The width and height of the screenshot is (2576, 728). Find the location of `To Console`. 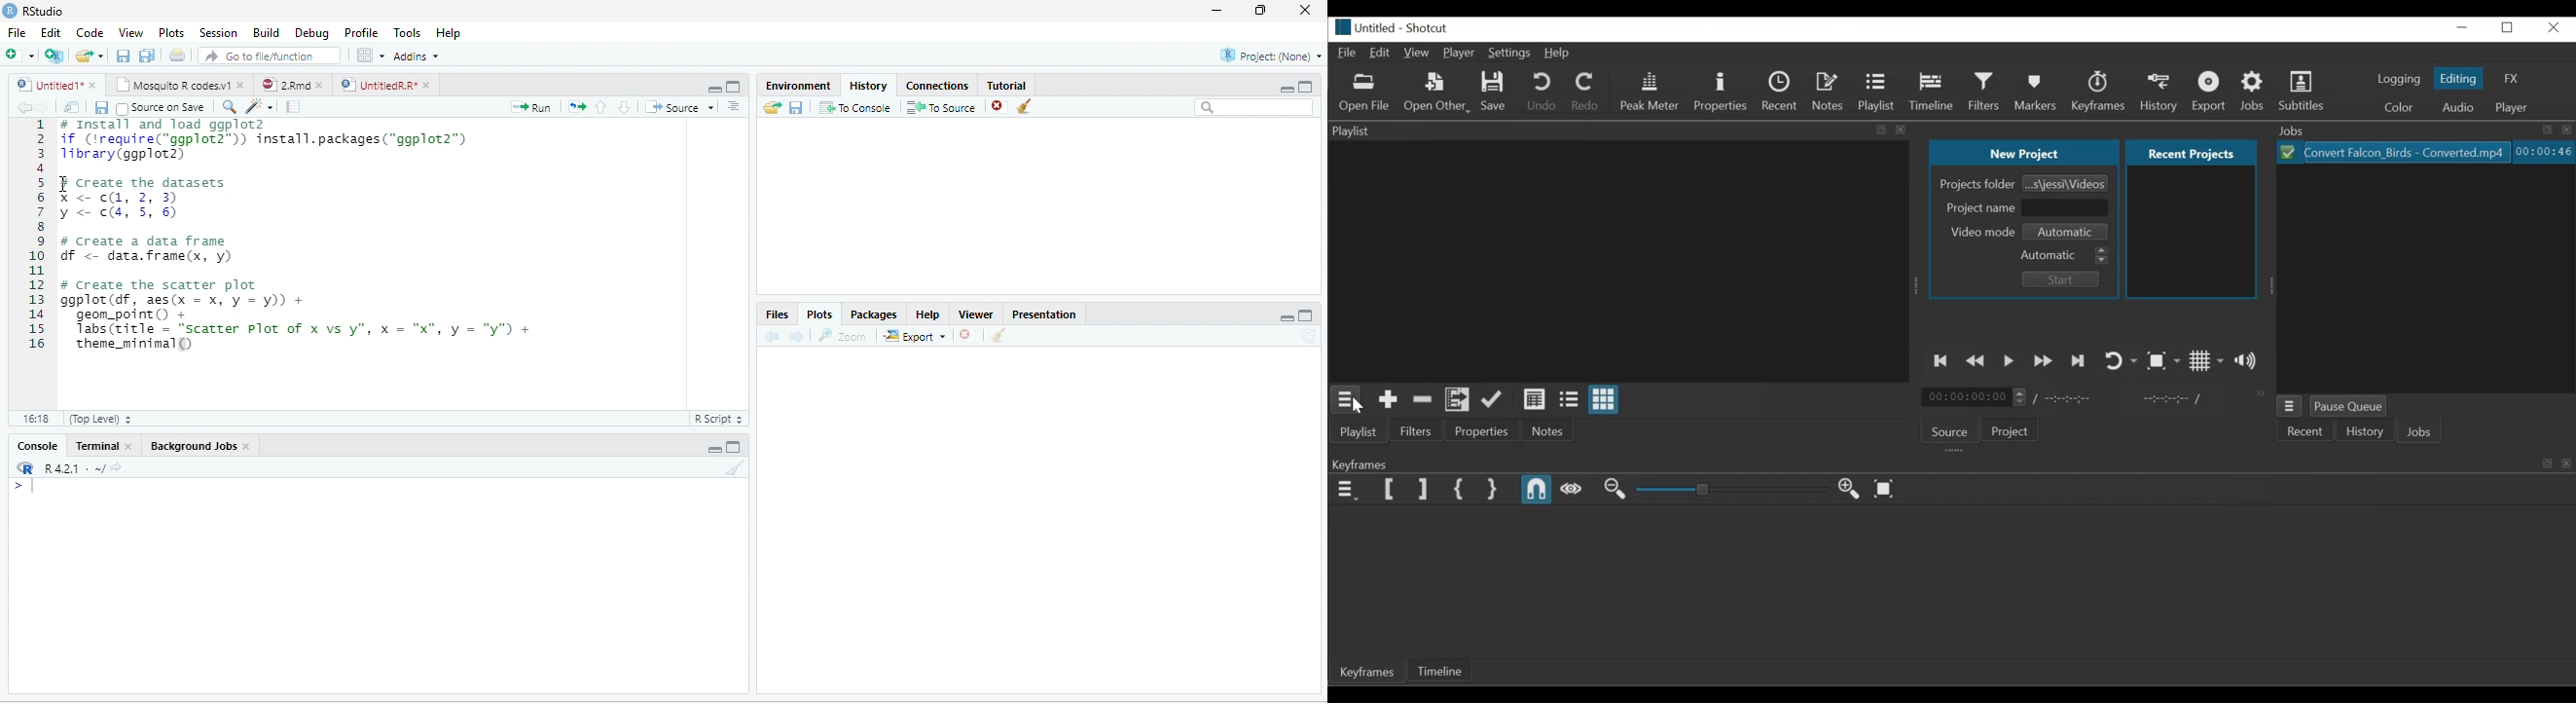

To Console is located at coordinates (855, 108).